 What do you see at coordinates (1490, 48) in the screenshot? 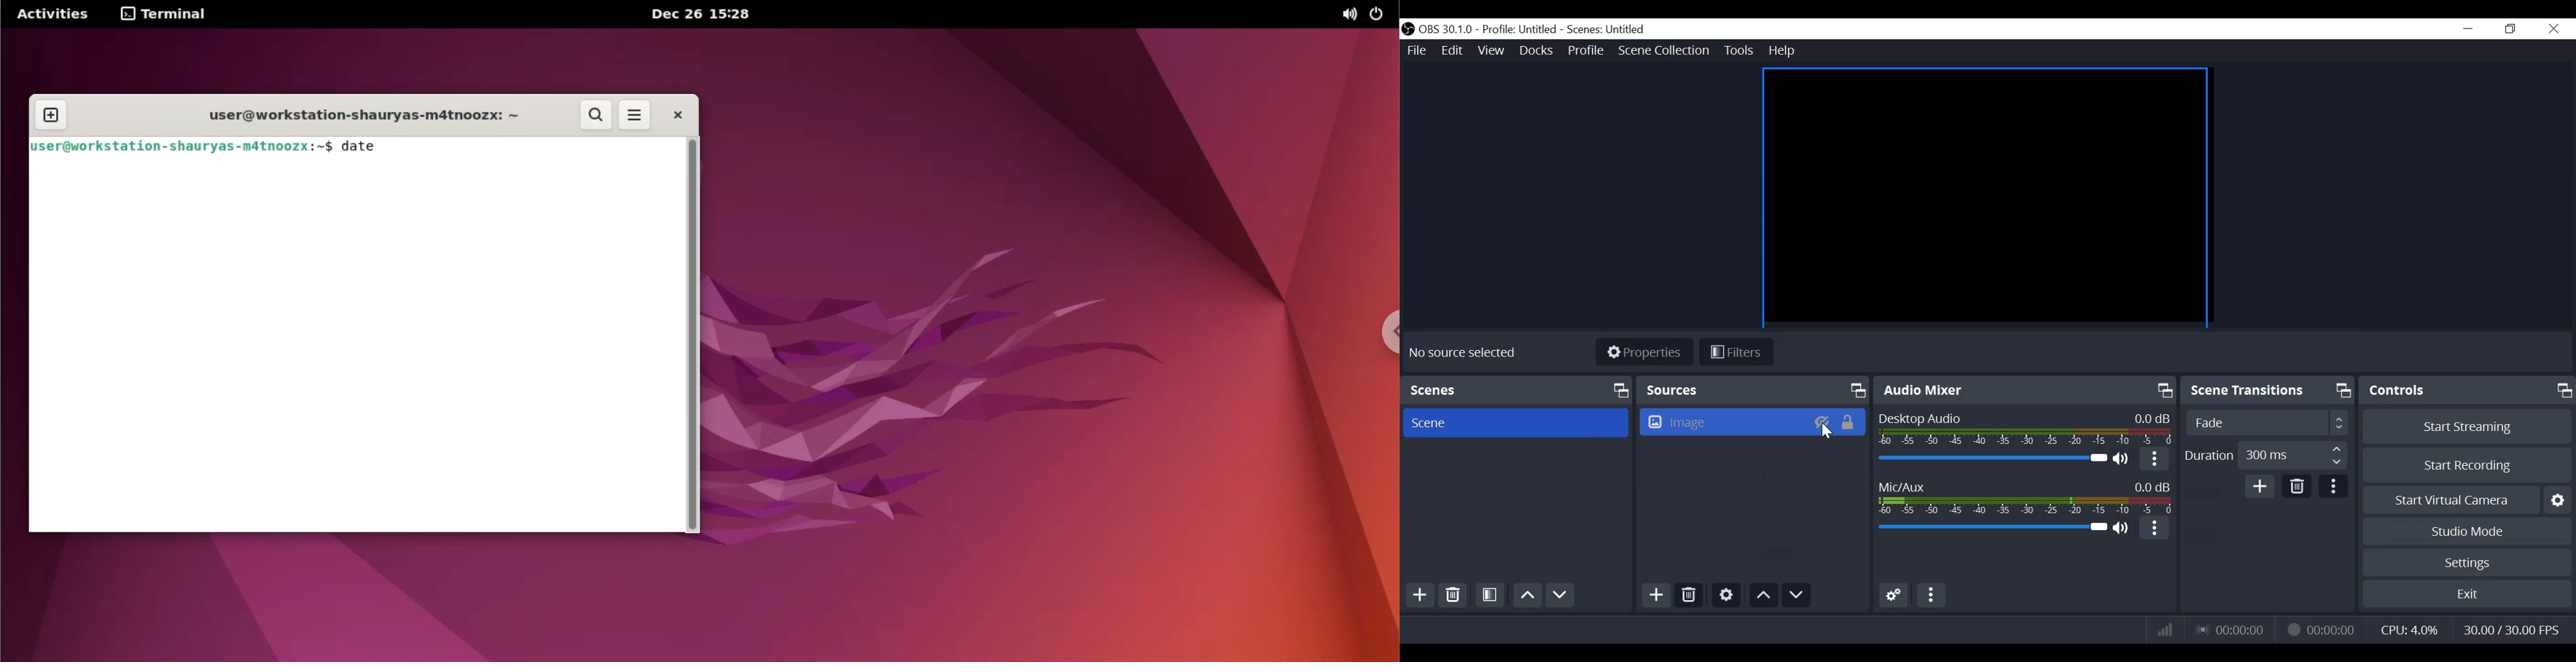
I see `View` at bounding box center [1490, 48].